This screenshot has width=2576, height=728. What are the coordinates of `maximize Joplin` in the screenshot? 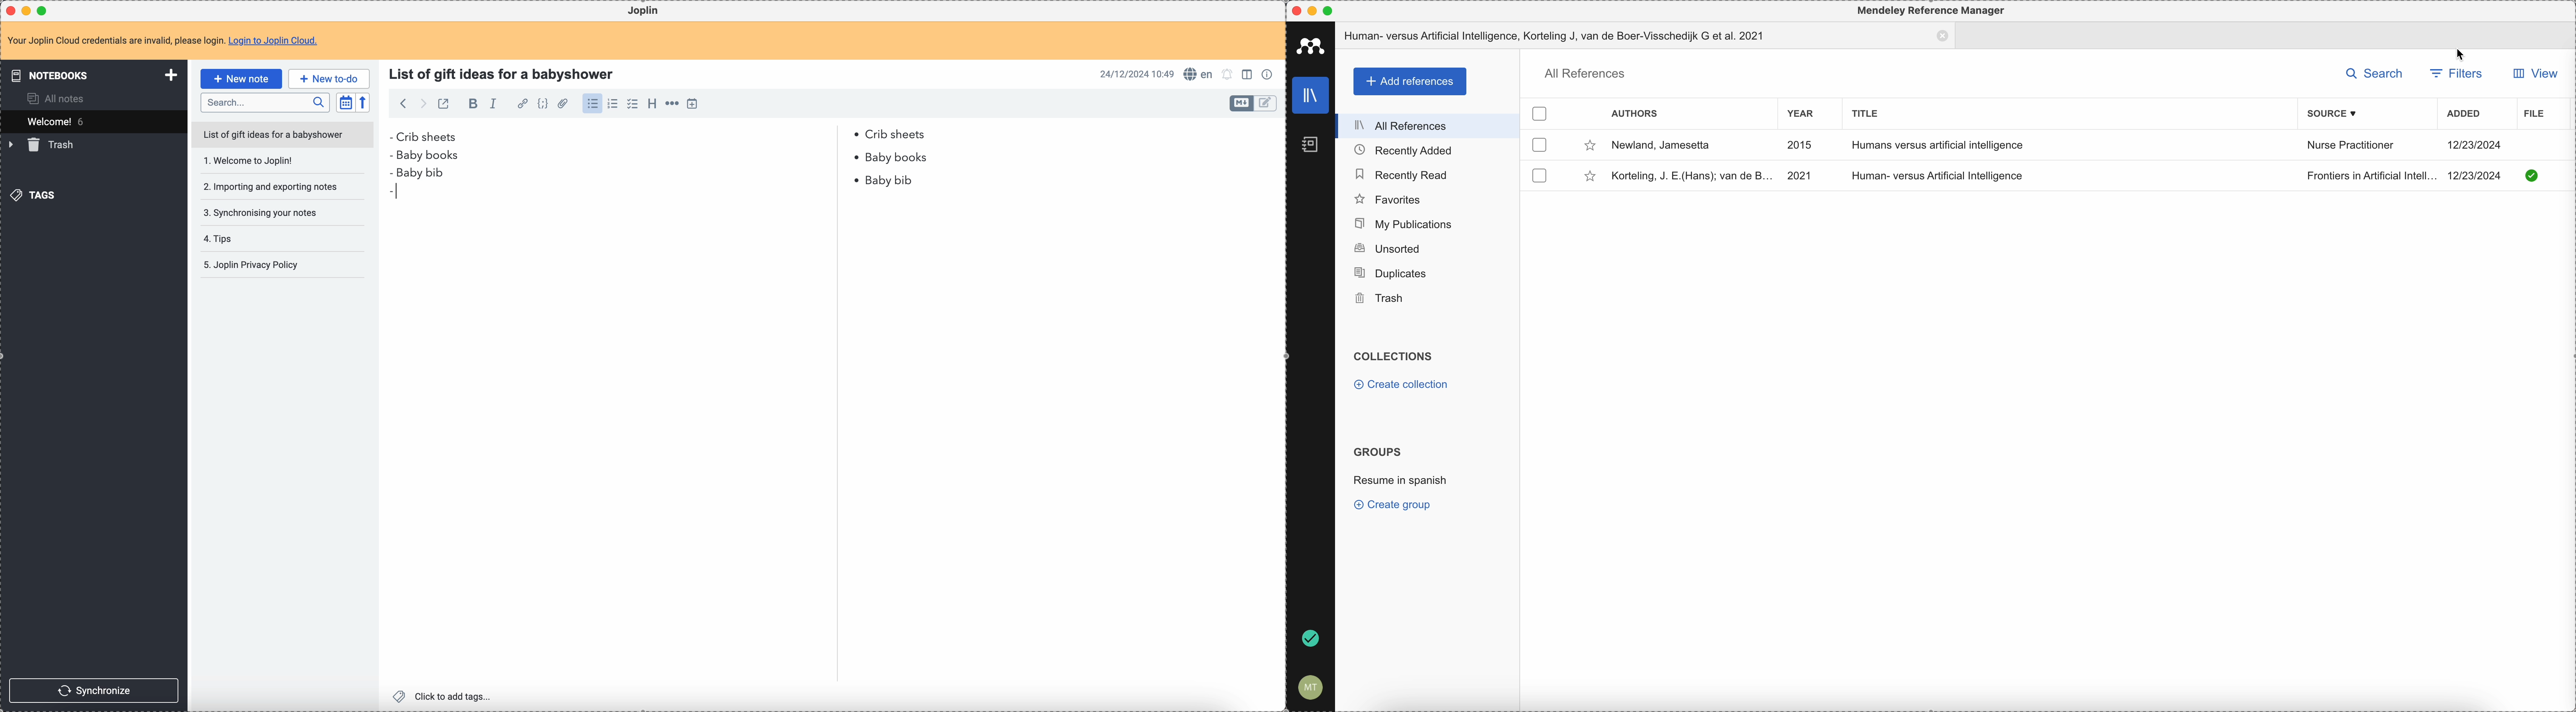 It's located at (44, 10).